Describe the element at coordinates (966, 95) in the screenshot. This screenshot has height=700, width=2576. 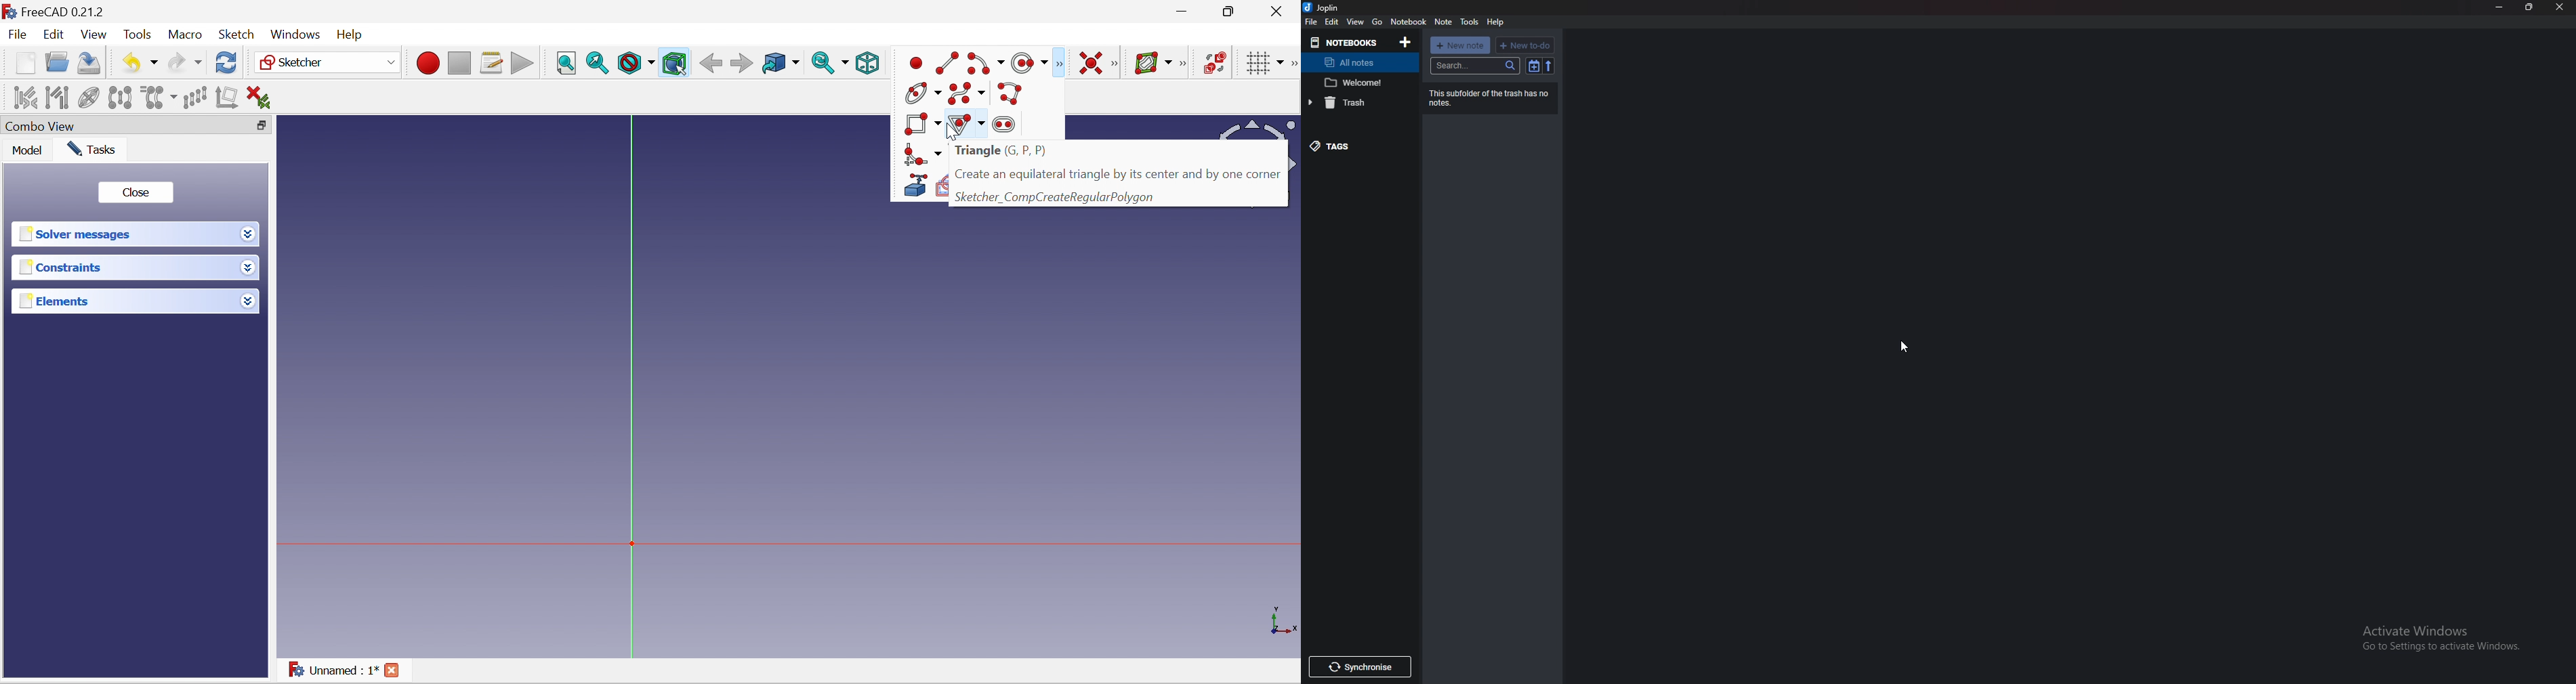
I see `Create B-spline` at that location.